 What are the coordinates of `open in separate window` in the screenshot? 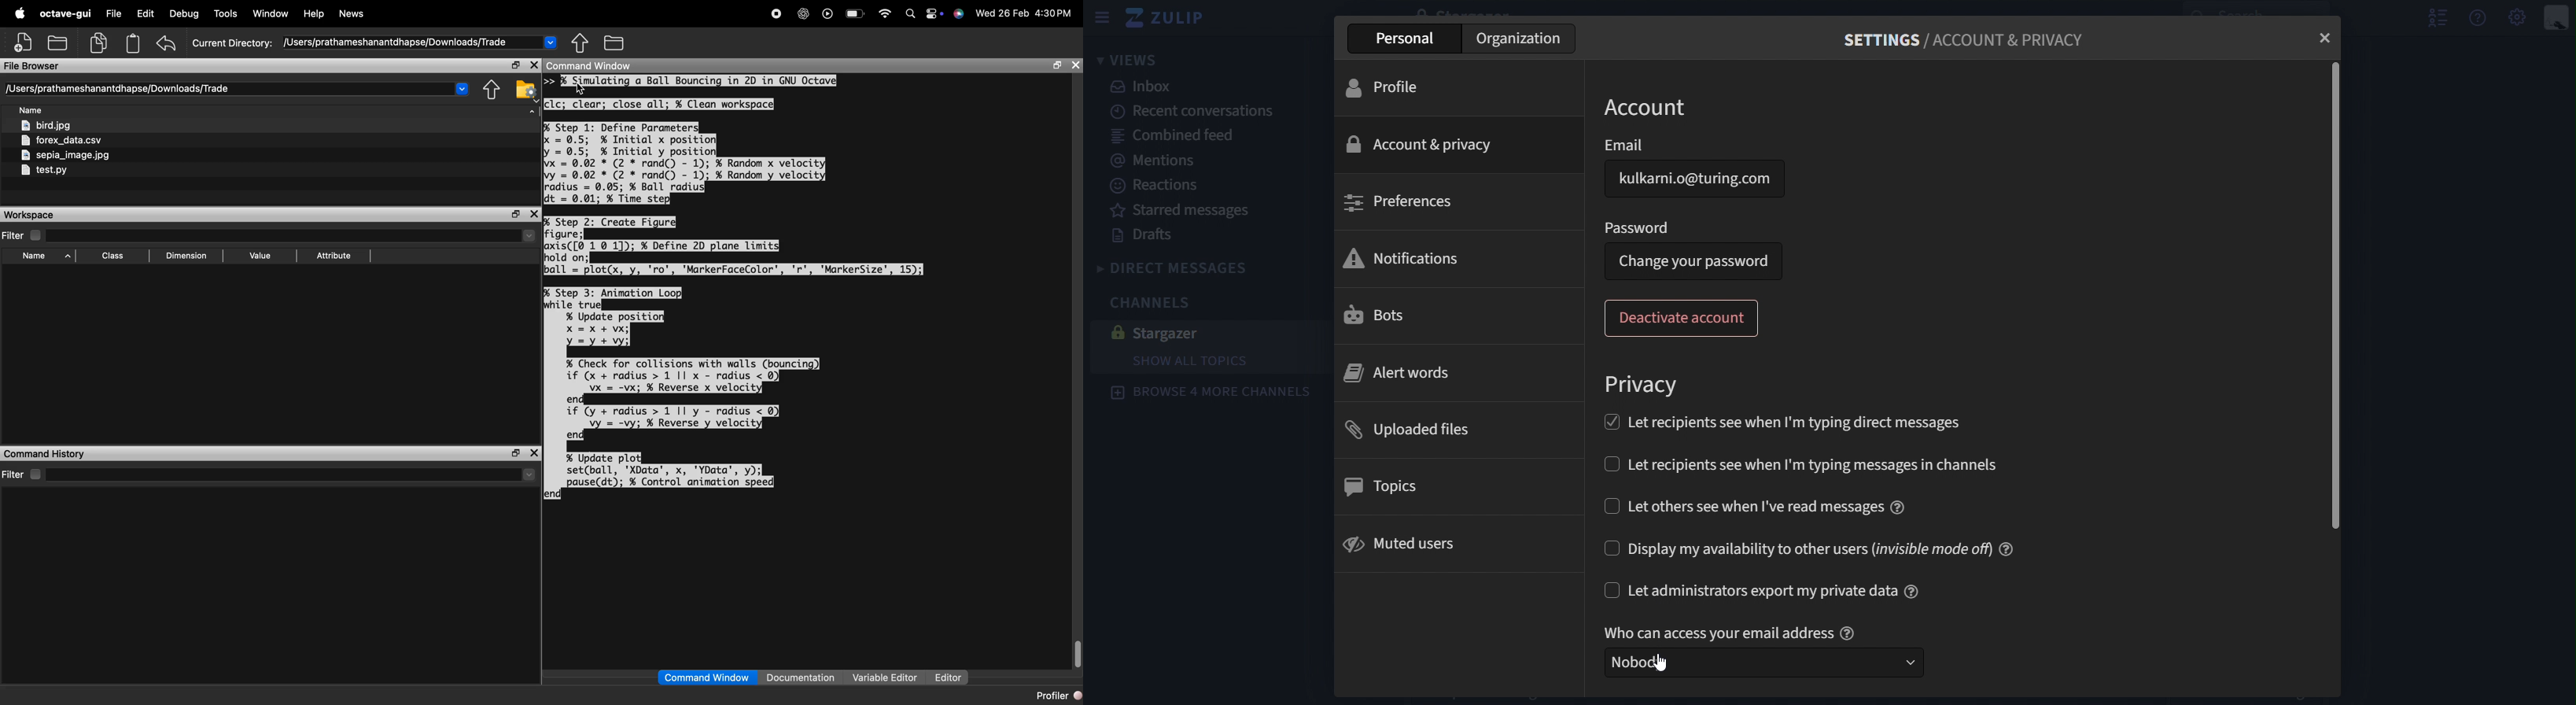 It's located at (516, 65).